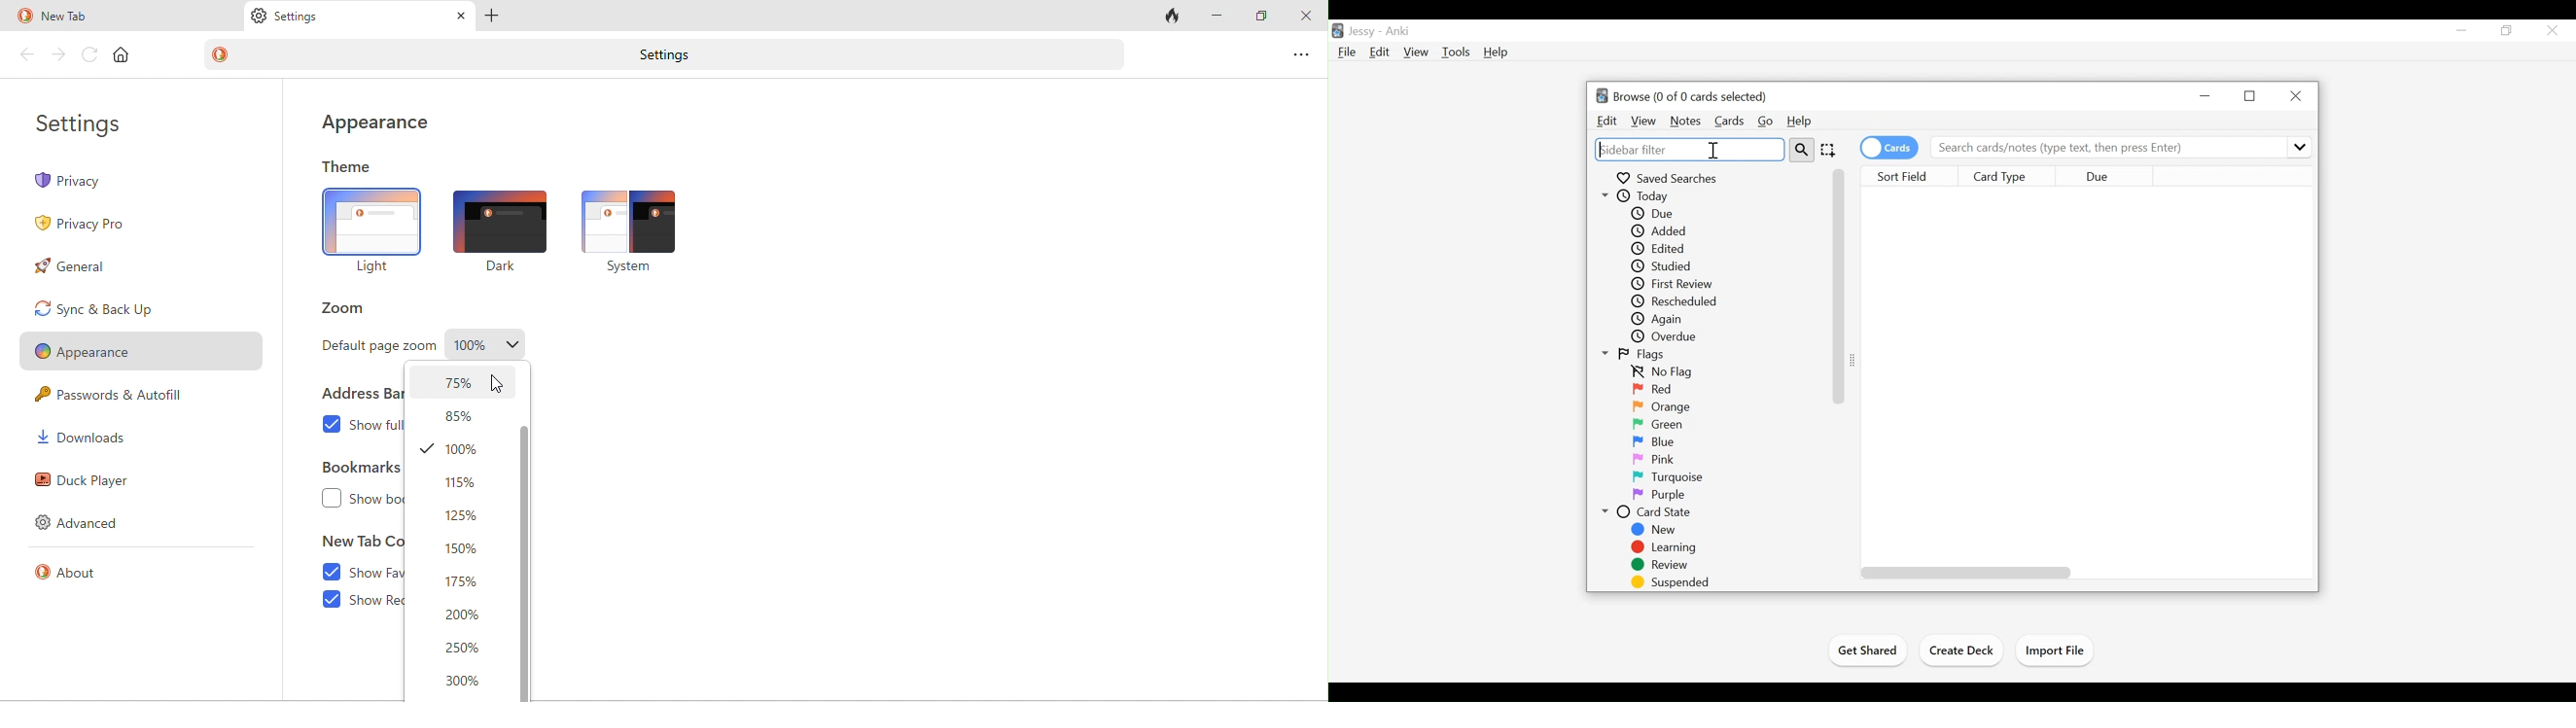  I want to click on enable checkbox , so click(328, 599).